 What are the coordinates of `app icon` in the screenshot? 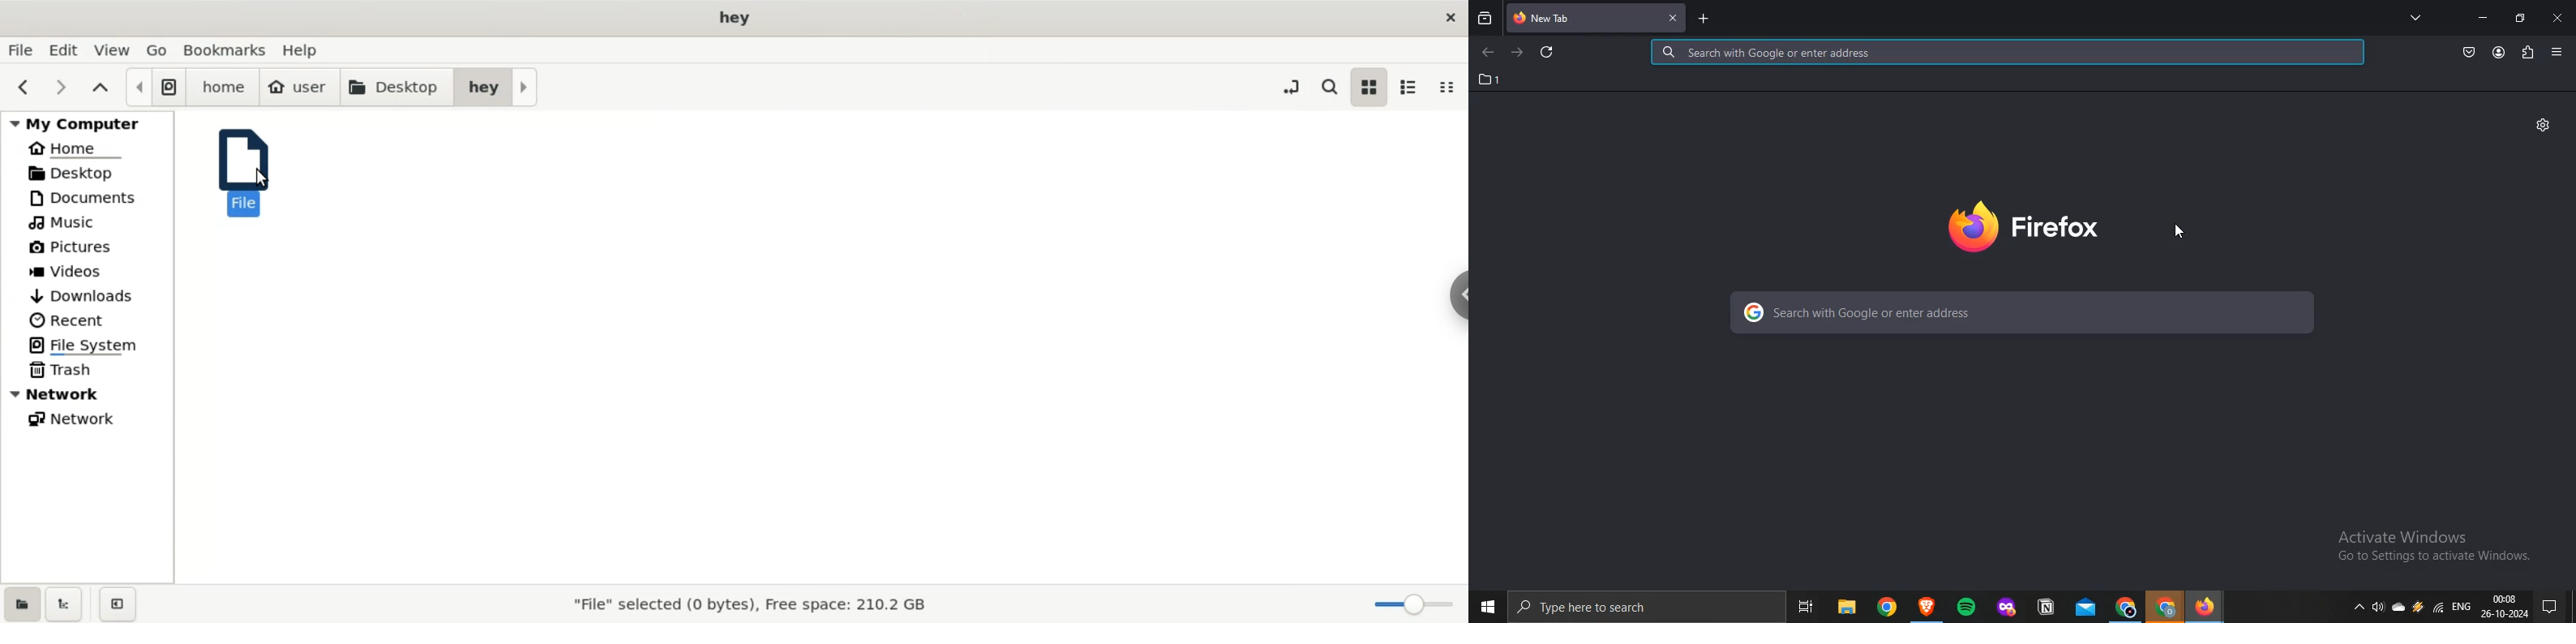 It's located at (1927, 604).